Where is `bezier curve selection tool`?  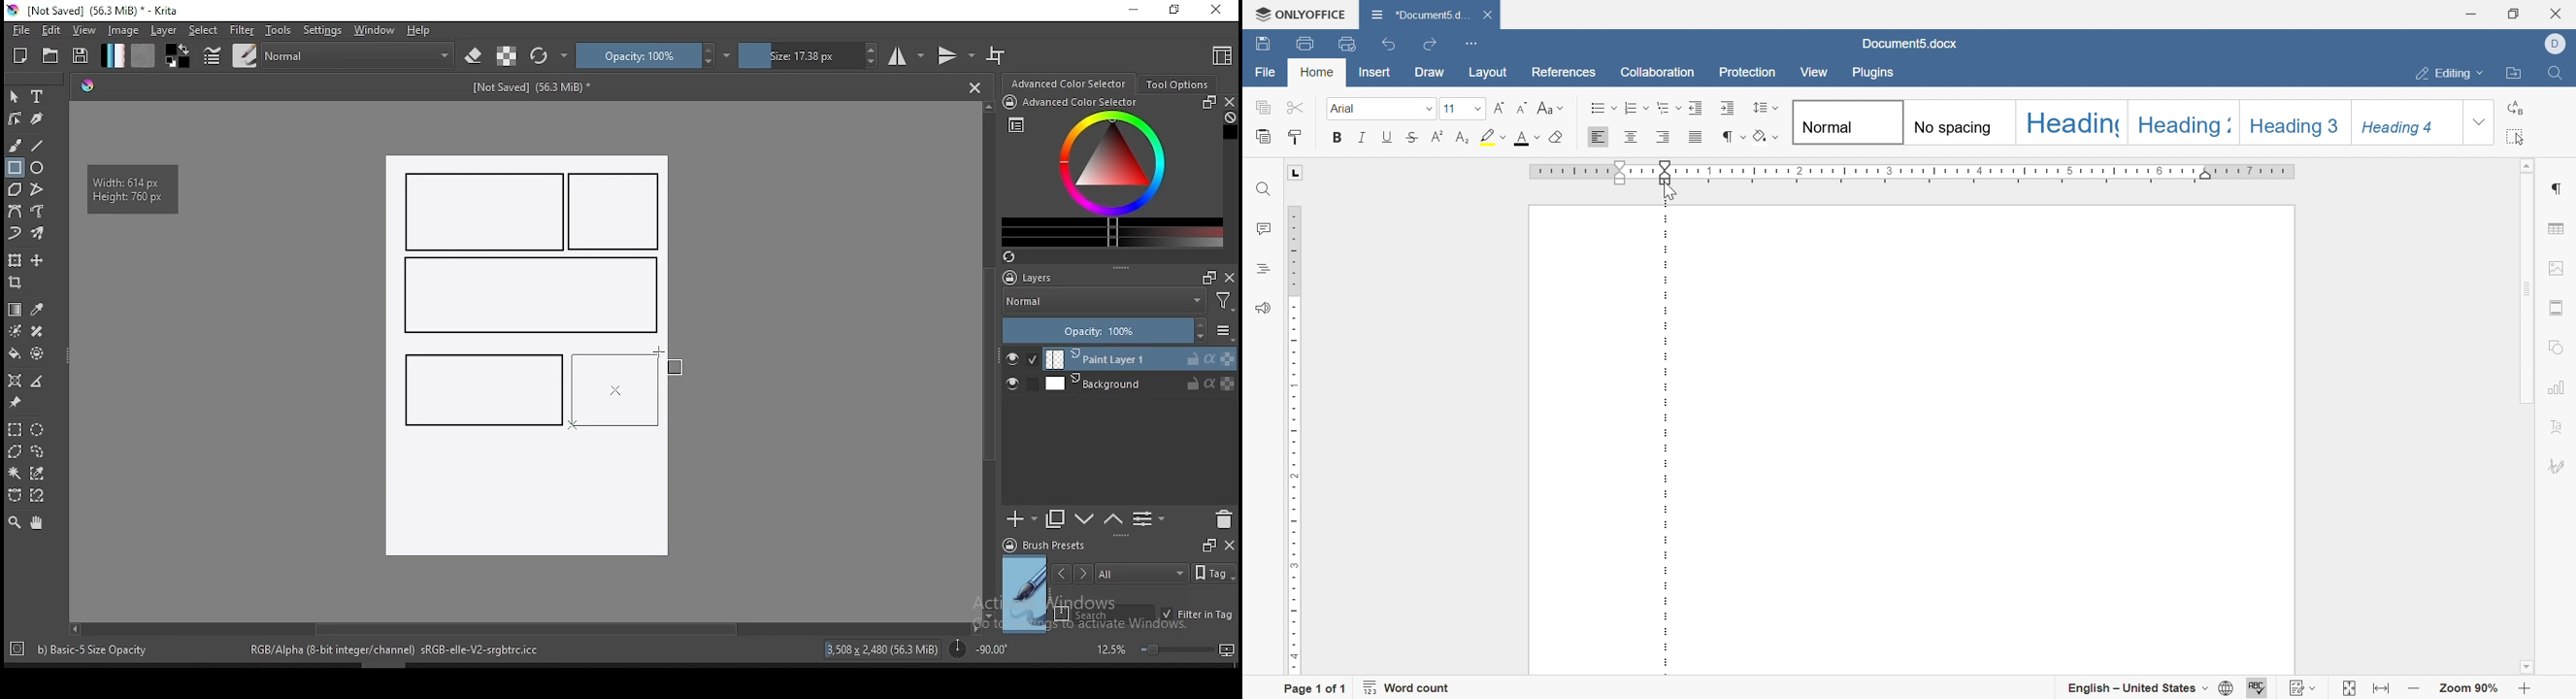 bezier curve selection tool is located at coordinates (15, 496).